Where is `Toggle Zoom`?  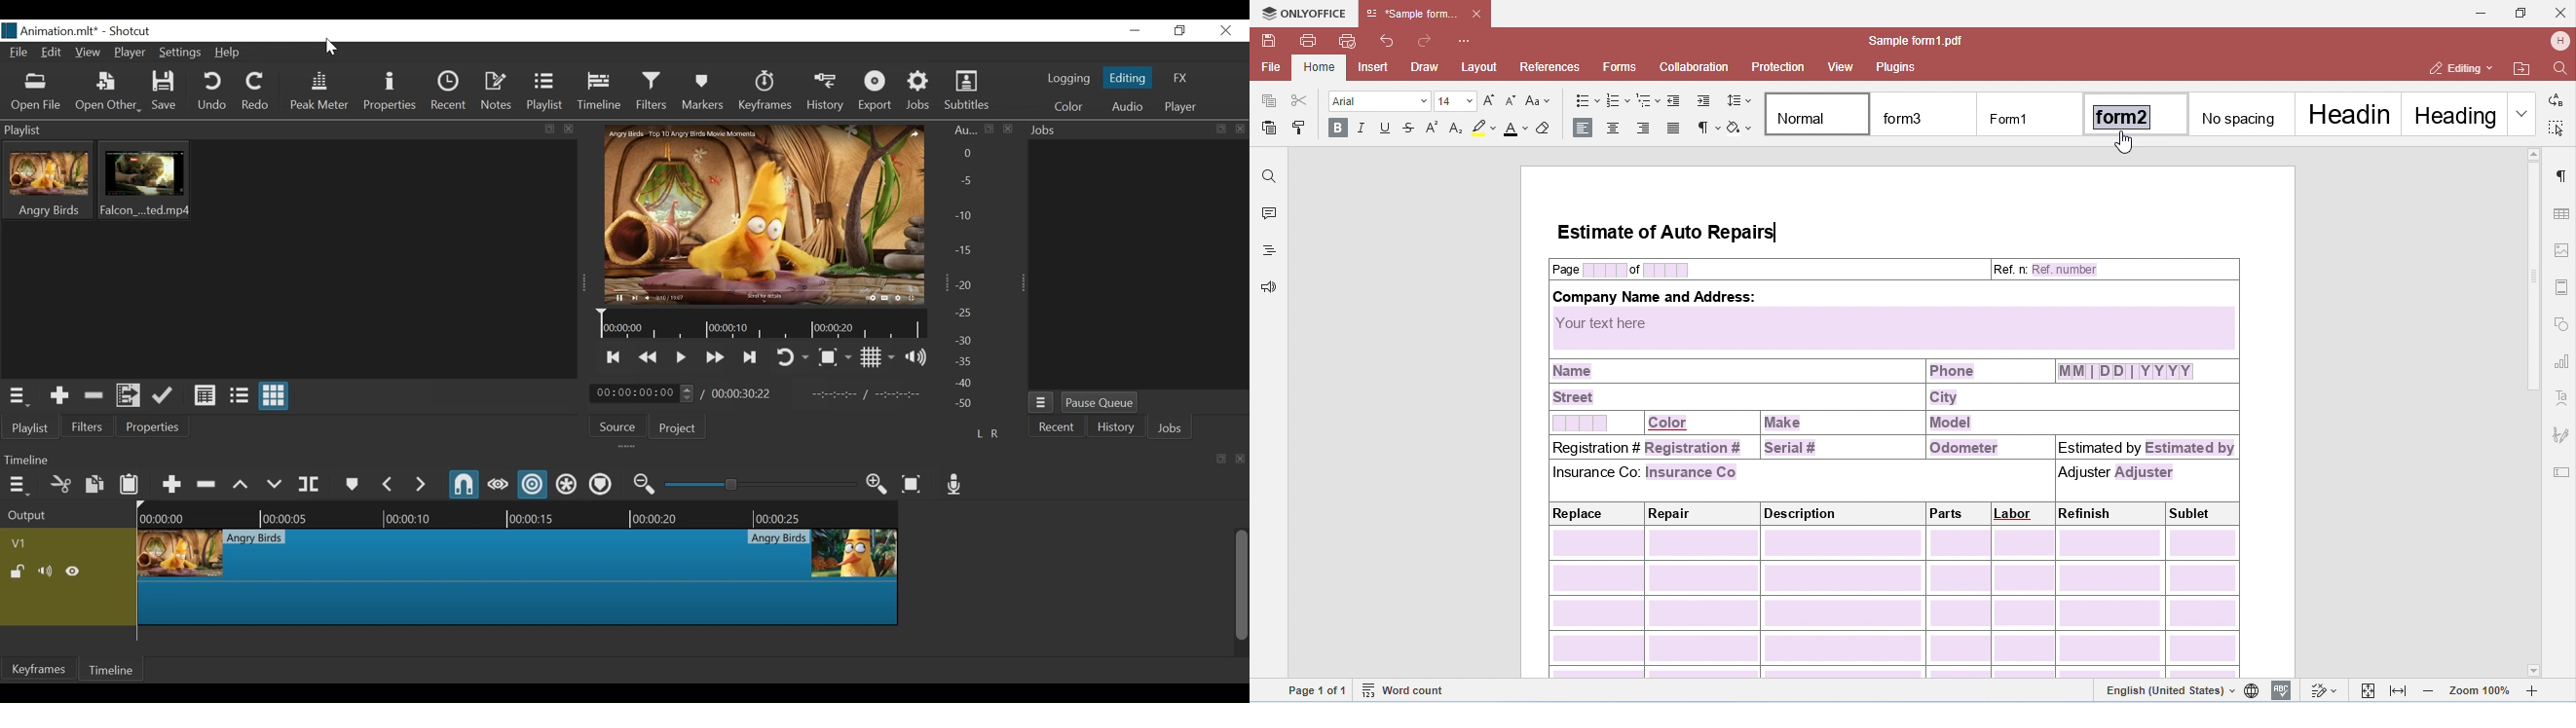 Toggle Zoom is located at coordinates (835, 357).